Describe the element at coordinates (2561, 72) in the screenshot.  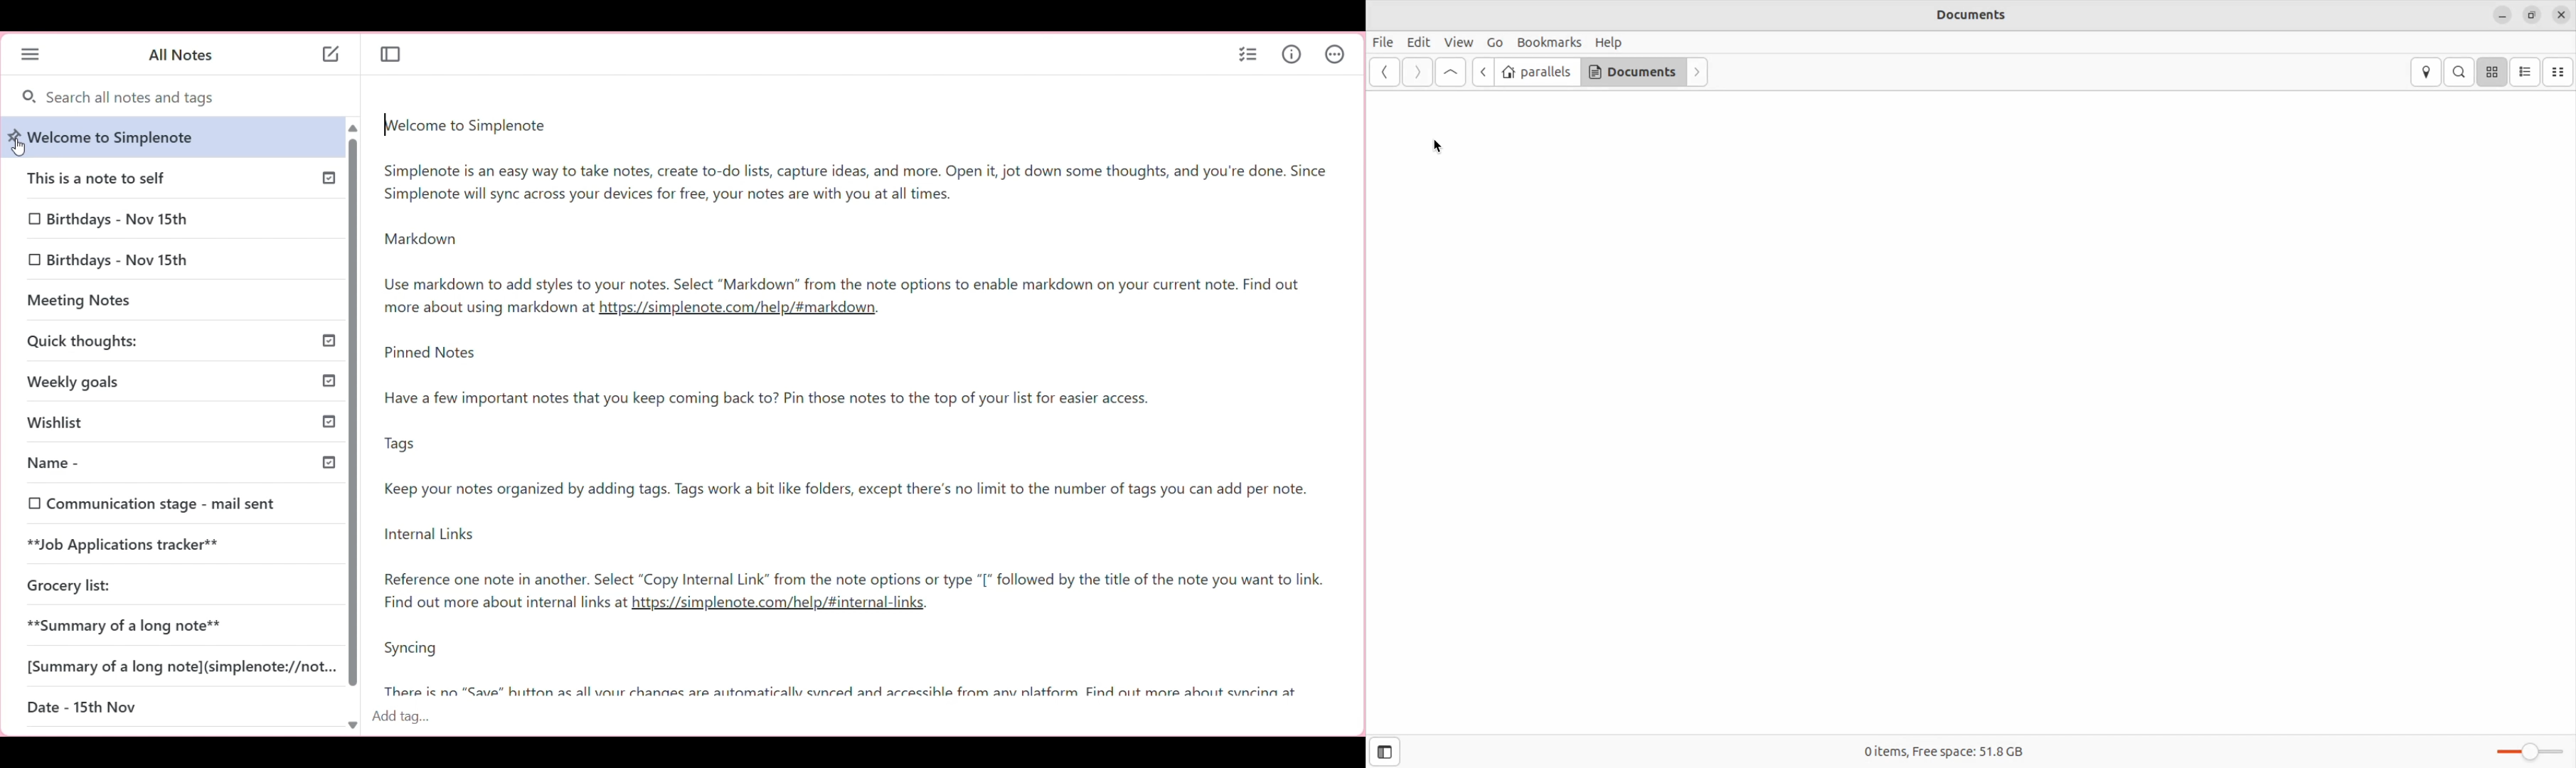
I see `compact view` at that location.